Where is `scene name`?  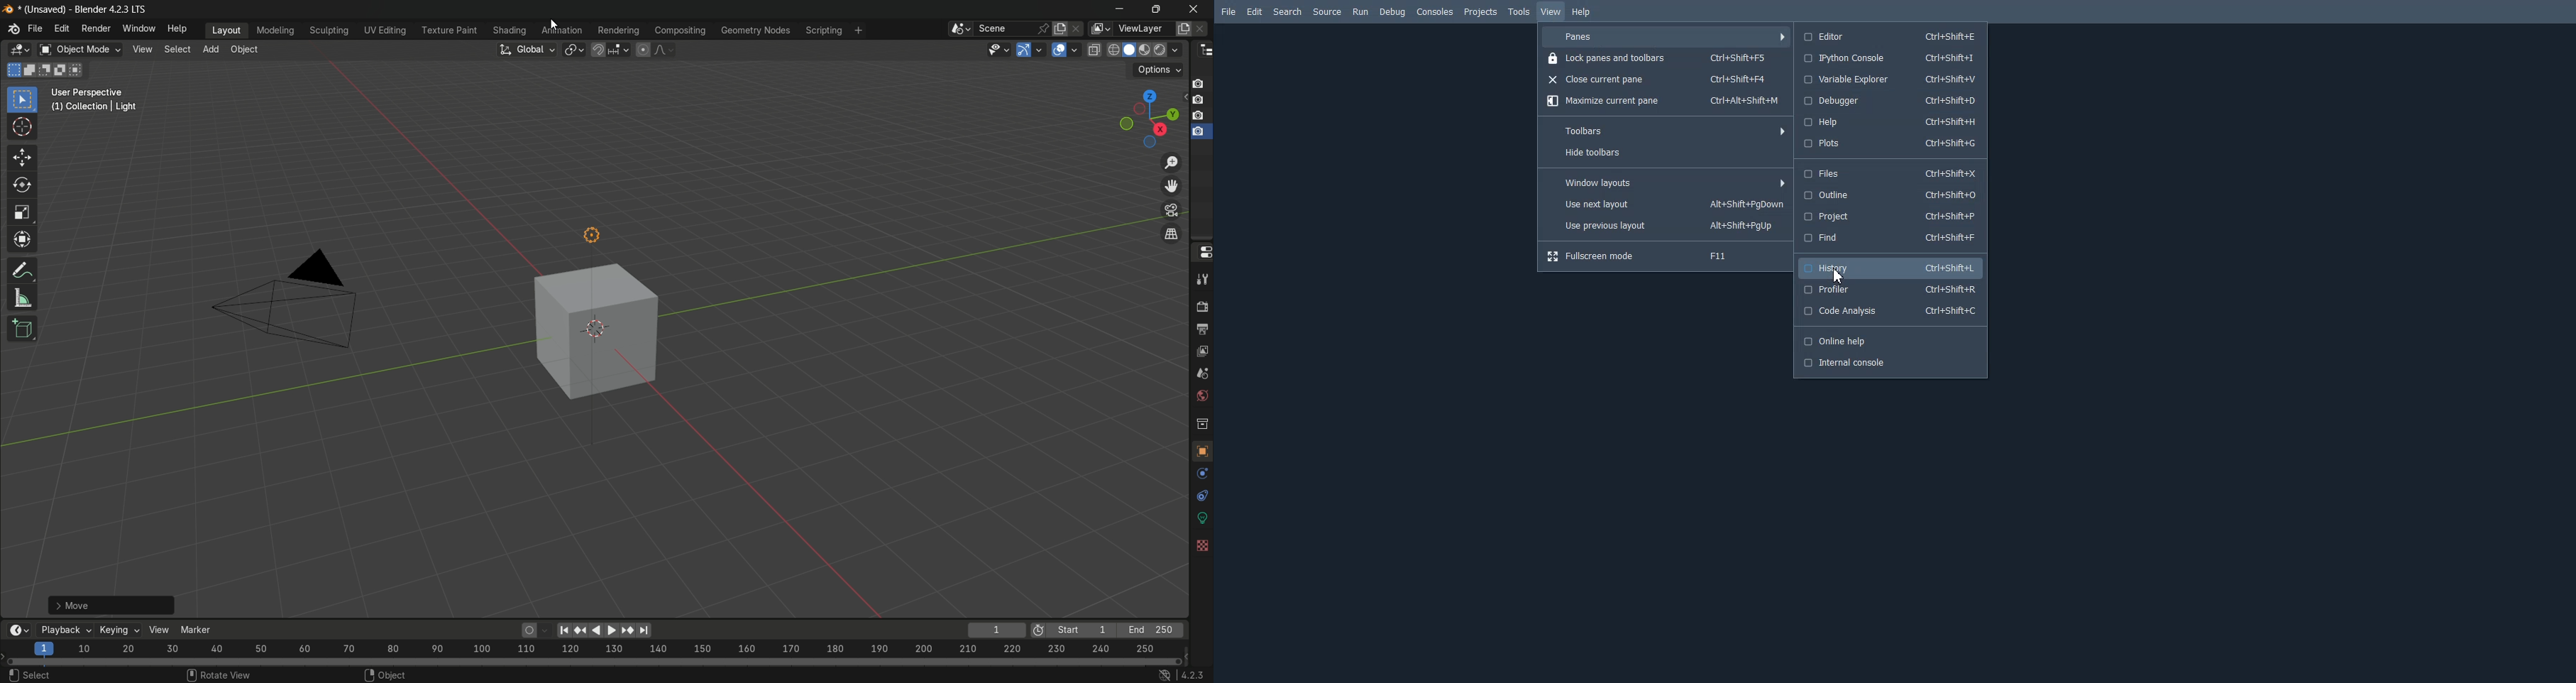
scene name is located at coordinates (1007, 30).